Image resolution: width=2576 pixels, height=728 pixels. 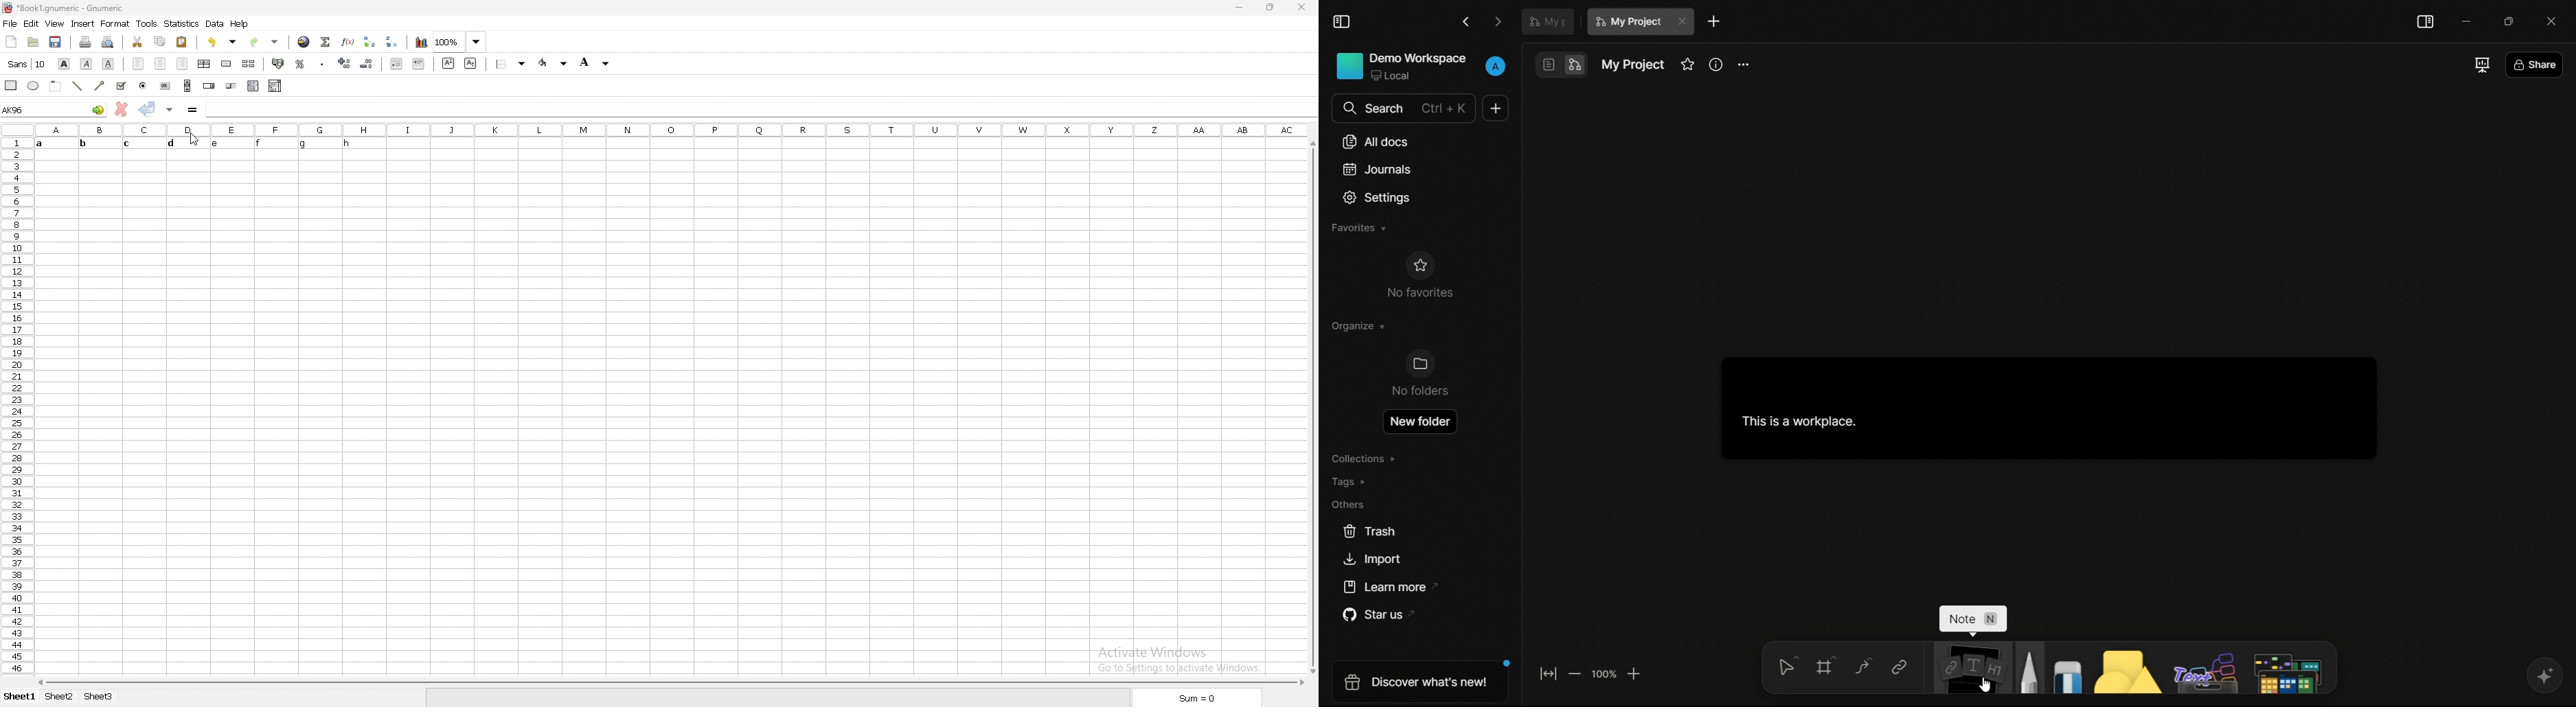 I want to click on copy, so click(x=161, y=40).